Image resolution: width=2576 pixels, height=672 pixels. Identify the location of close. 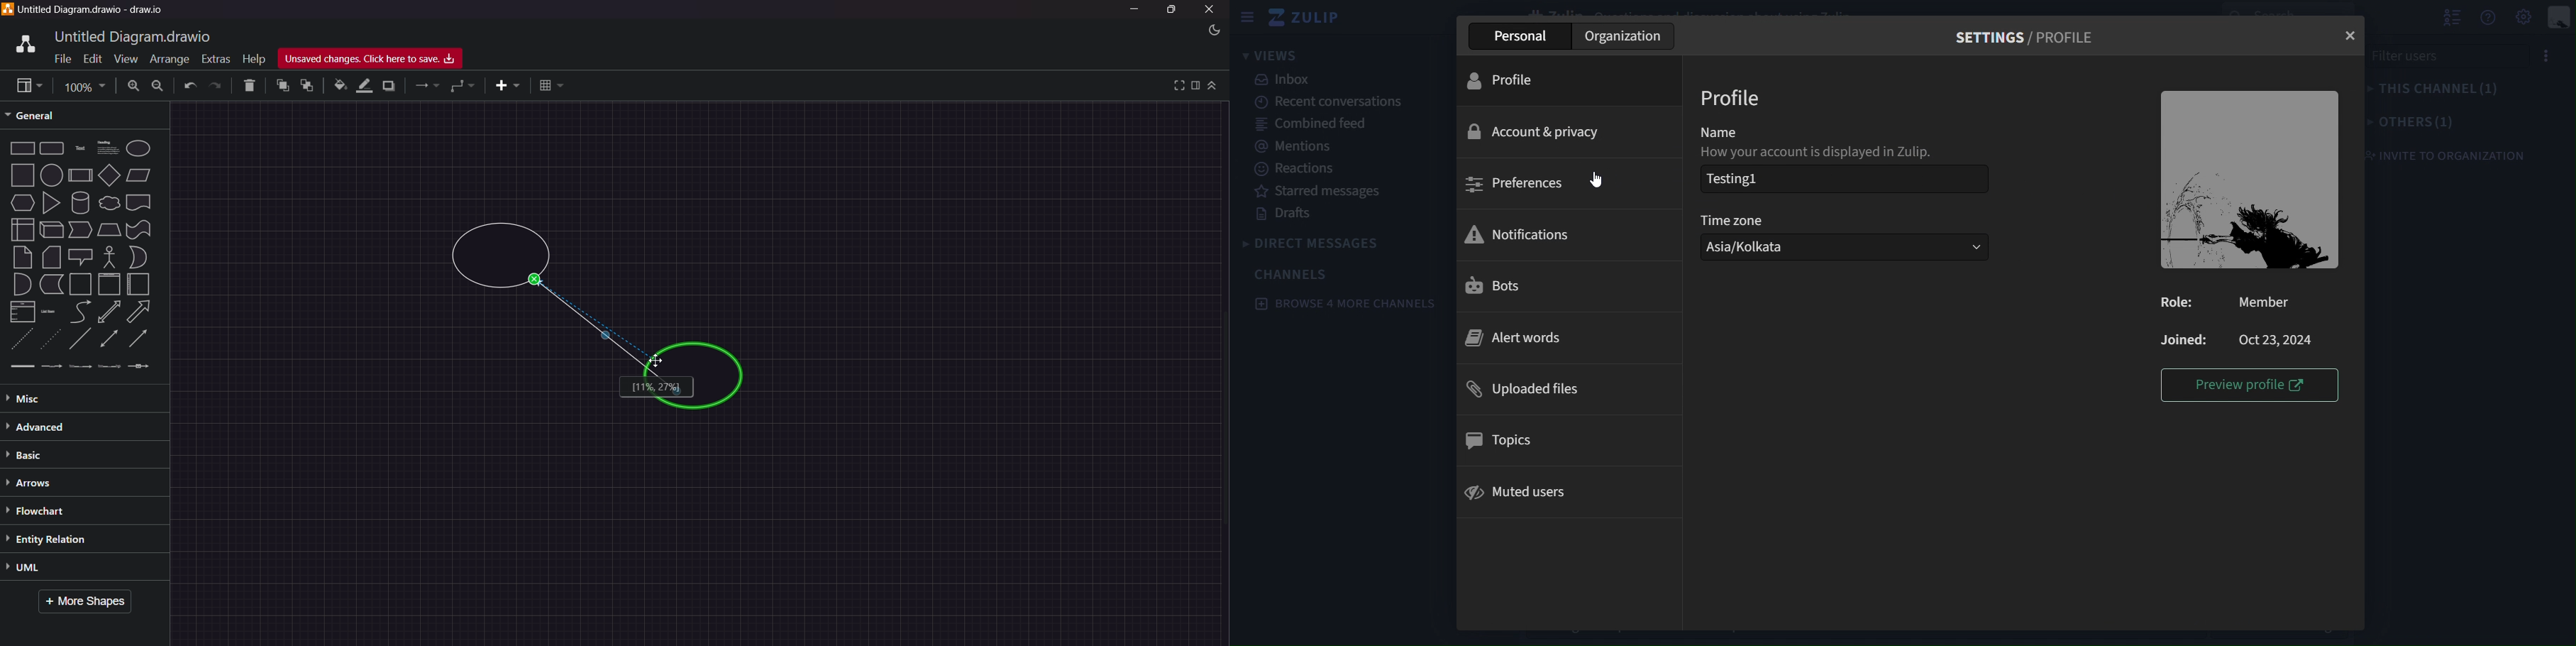
(2351, 35).